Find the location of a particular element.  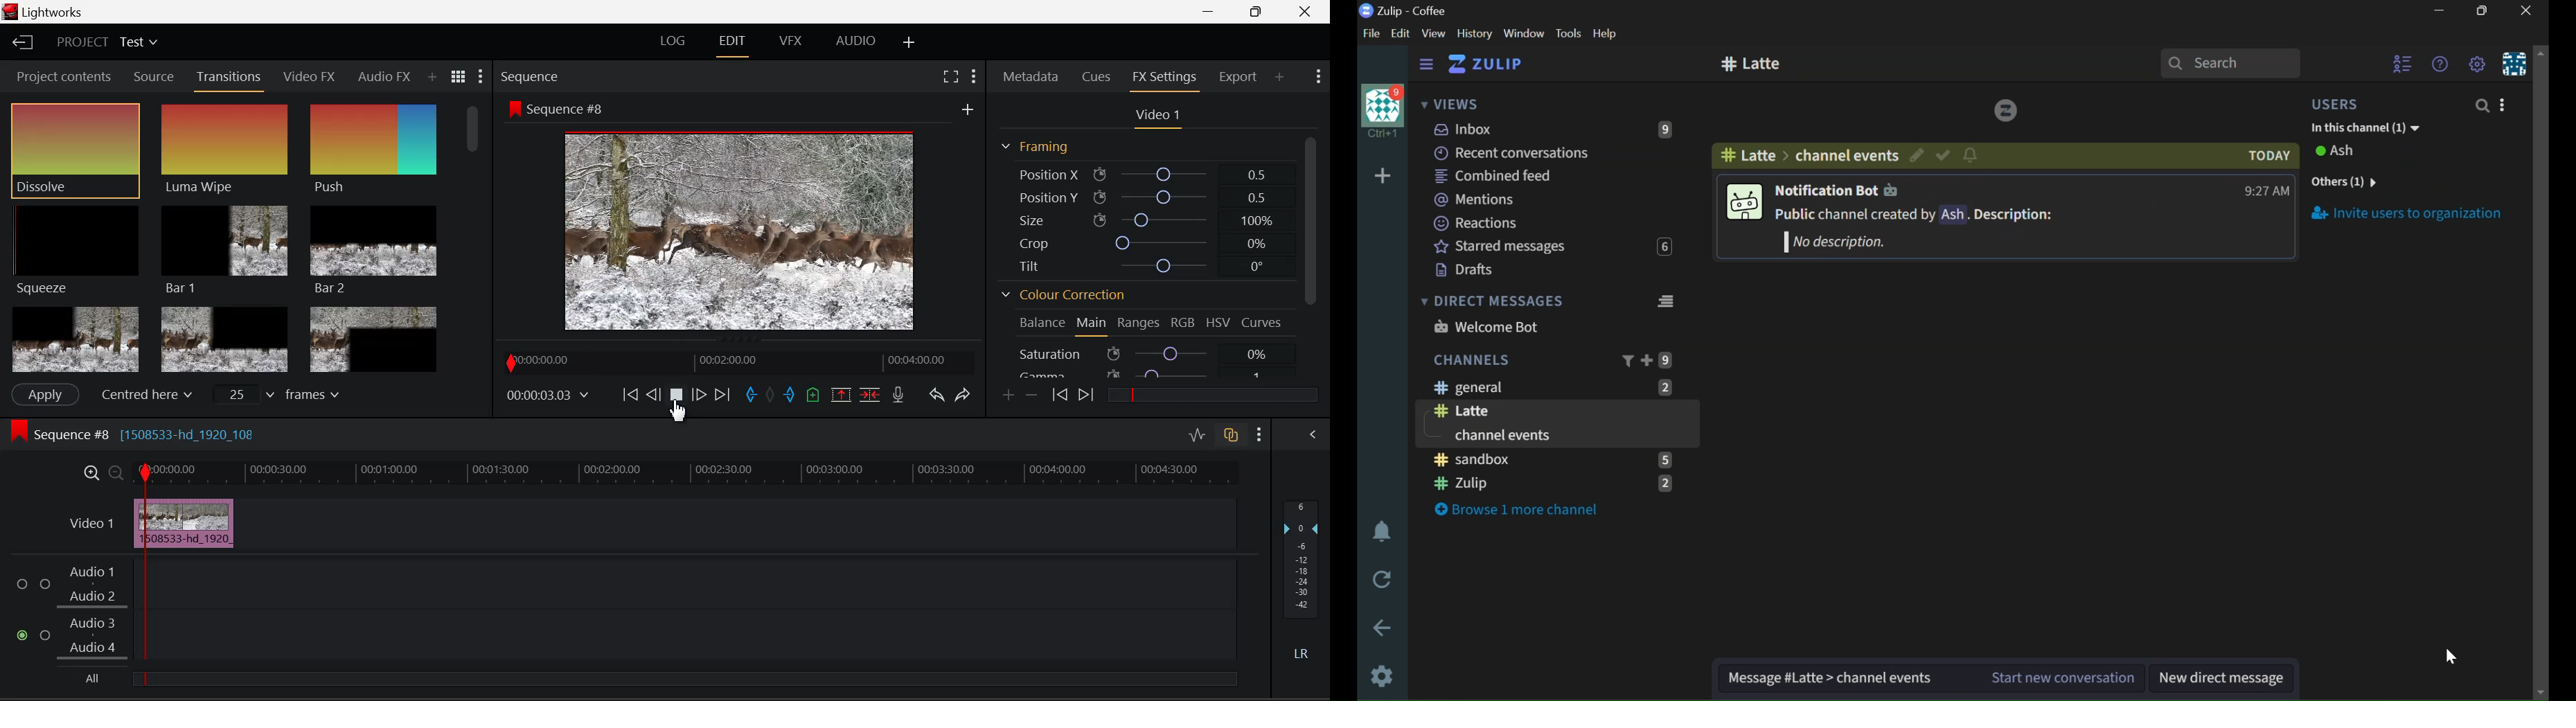

Clip Inserted in Timeline is located at coordinates (195, 523).